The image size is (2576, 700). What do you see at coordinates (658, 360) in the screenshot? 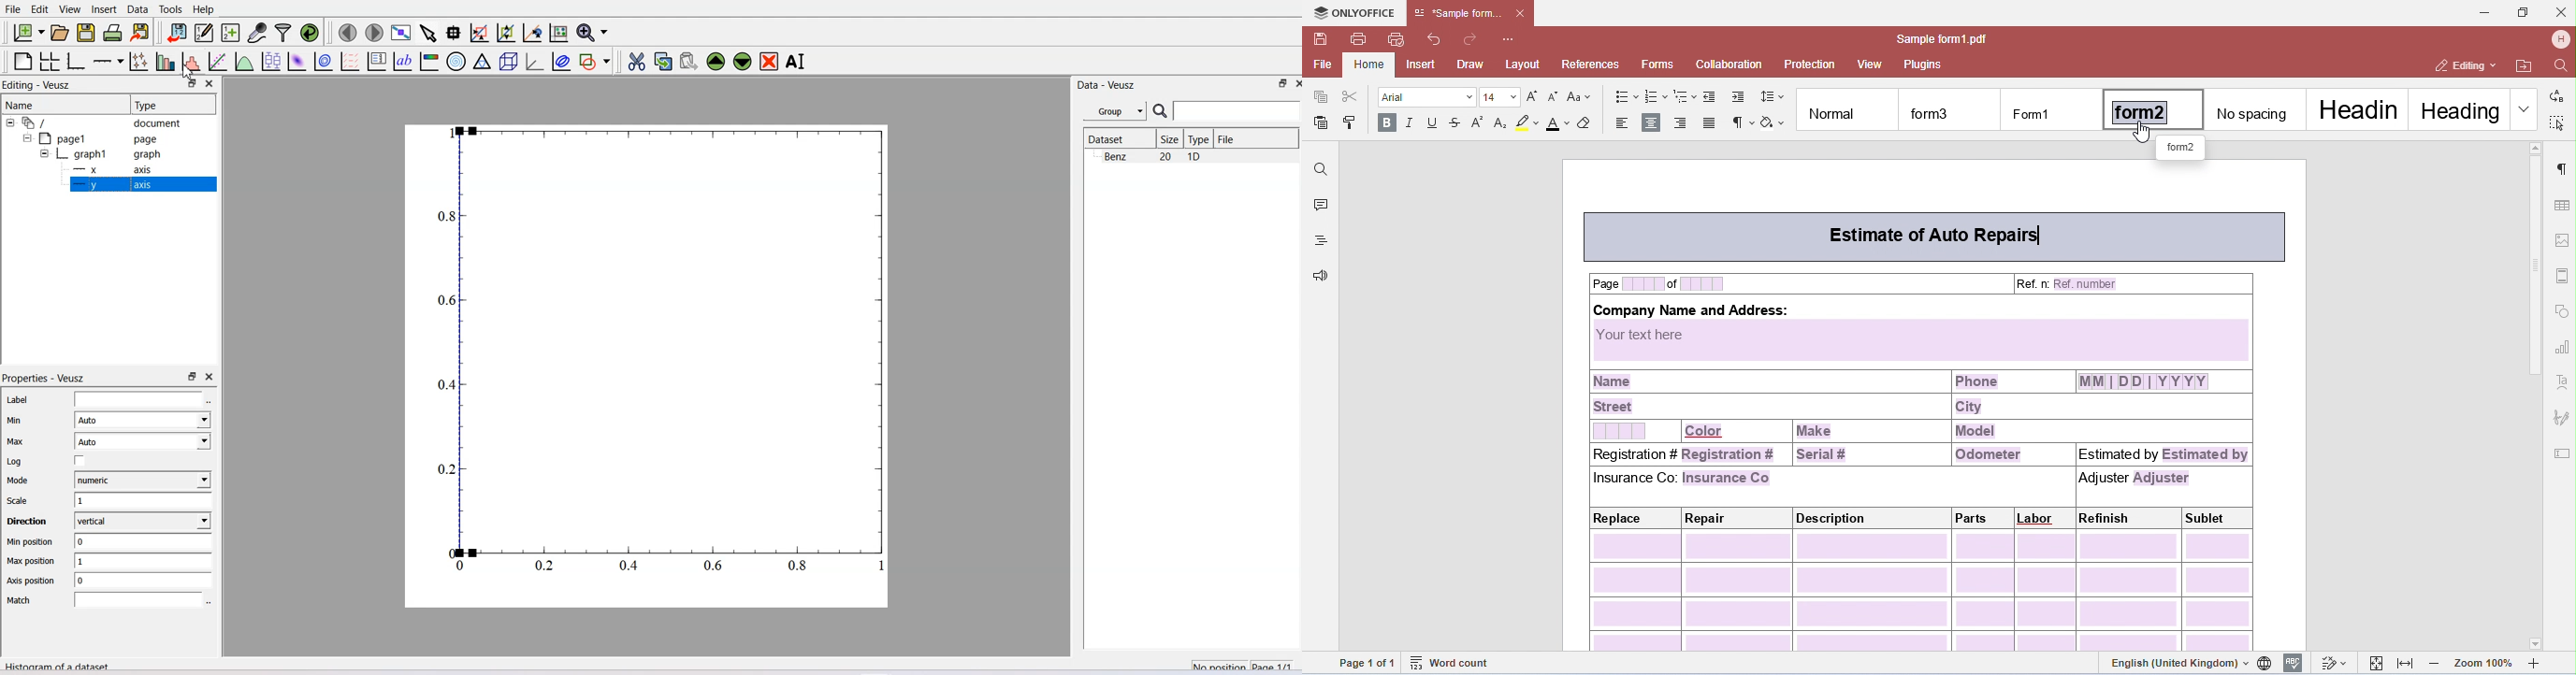
I see `Graph Window` at bounding box center [658, 360].